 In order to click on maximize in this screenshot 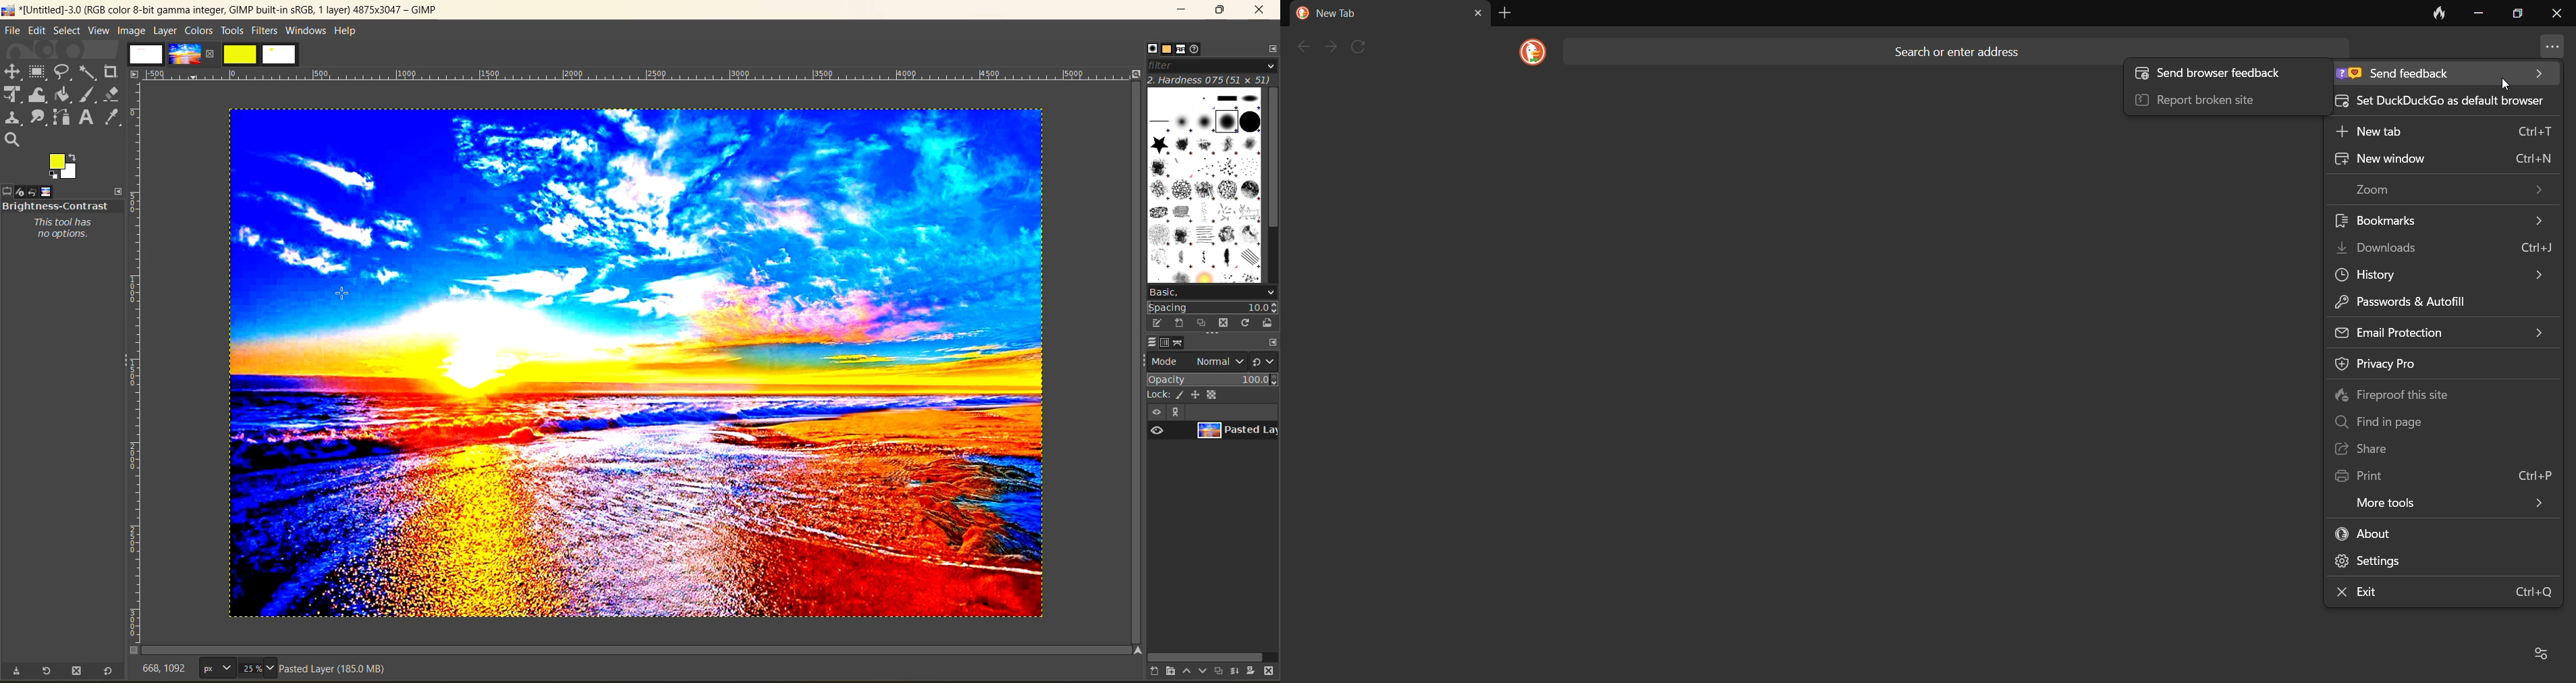, I will do `click(2515, 13)`.